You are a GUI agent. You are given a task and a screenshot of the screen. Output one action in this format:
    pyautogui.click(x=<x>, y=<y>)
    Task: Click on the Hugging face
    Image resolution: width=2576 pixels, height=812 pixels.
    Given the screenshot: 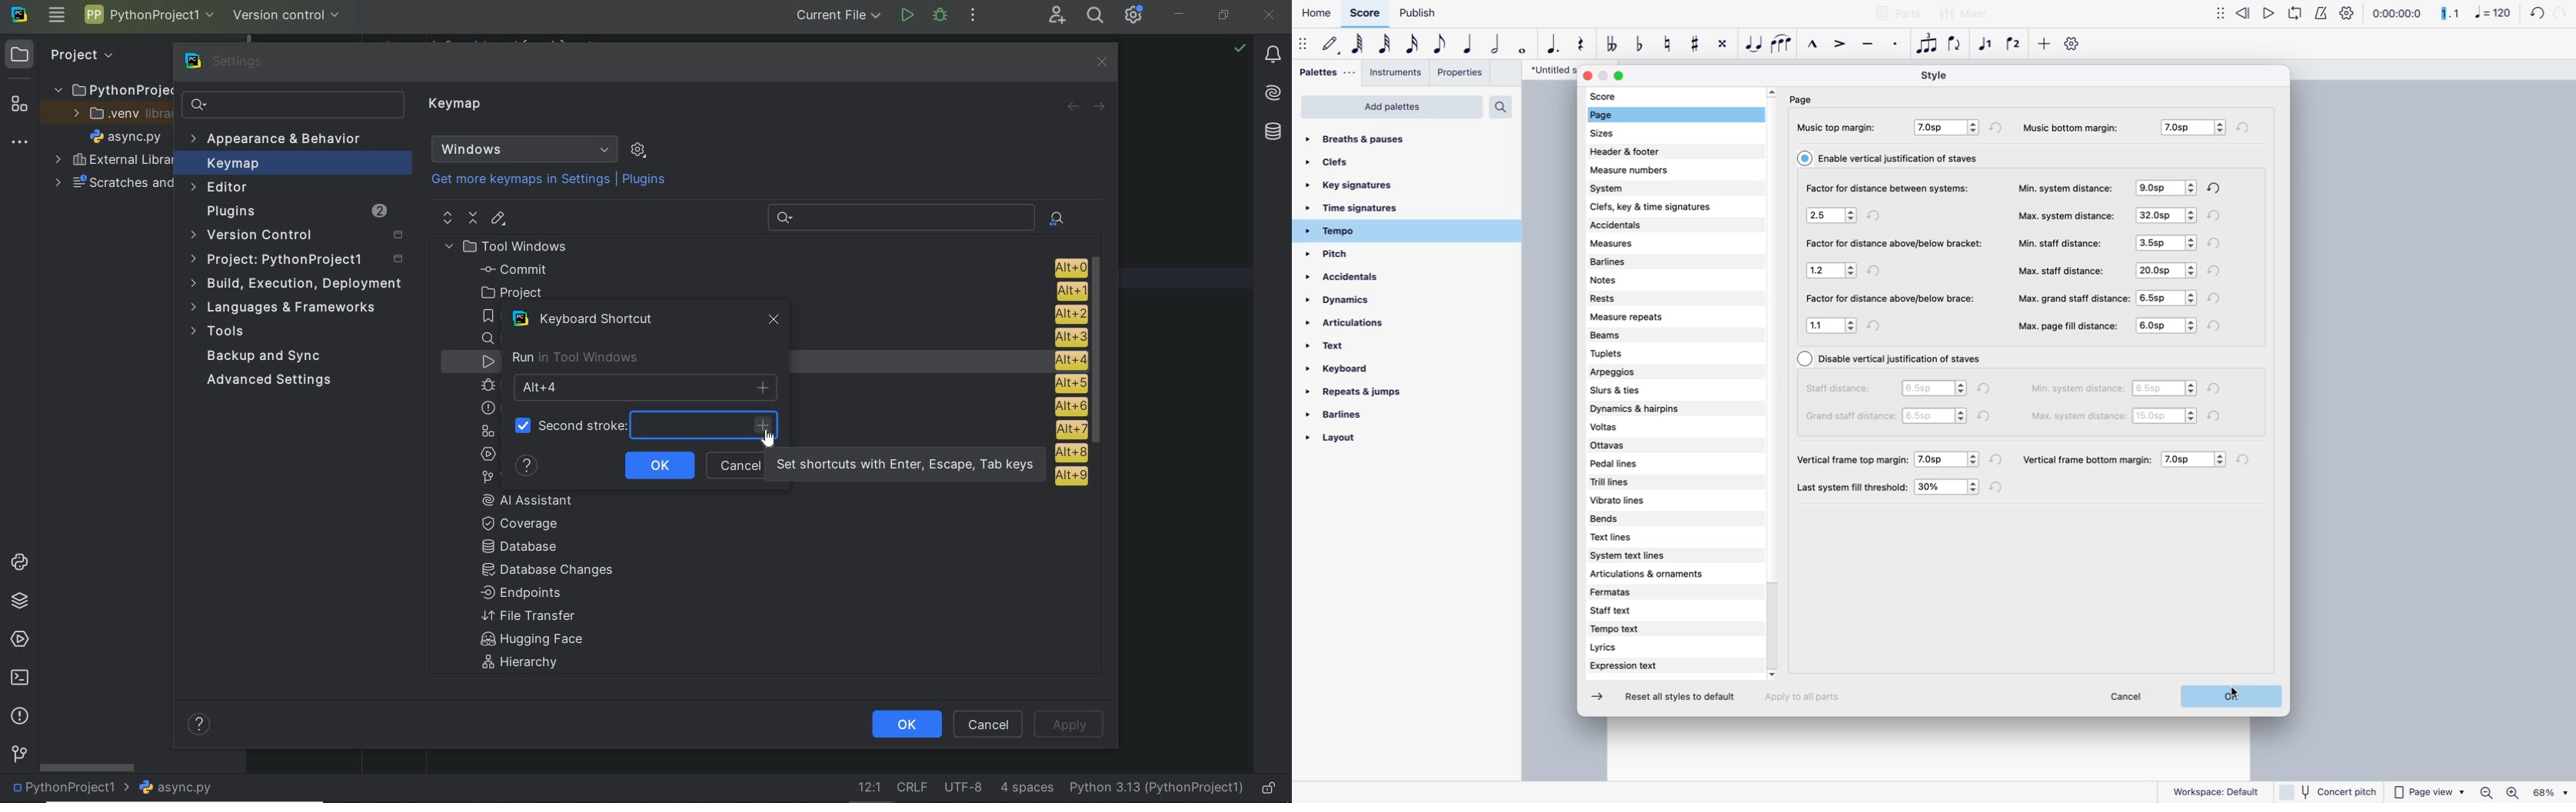 What is the action you would take?
    pyautogui.click(x=527, y=641)
    